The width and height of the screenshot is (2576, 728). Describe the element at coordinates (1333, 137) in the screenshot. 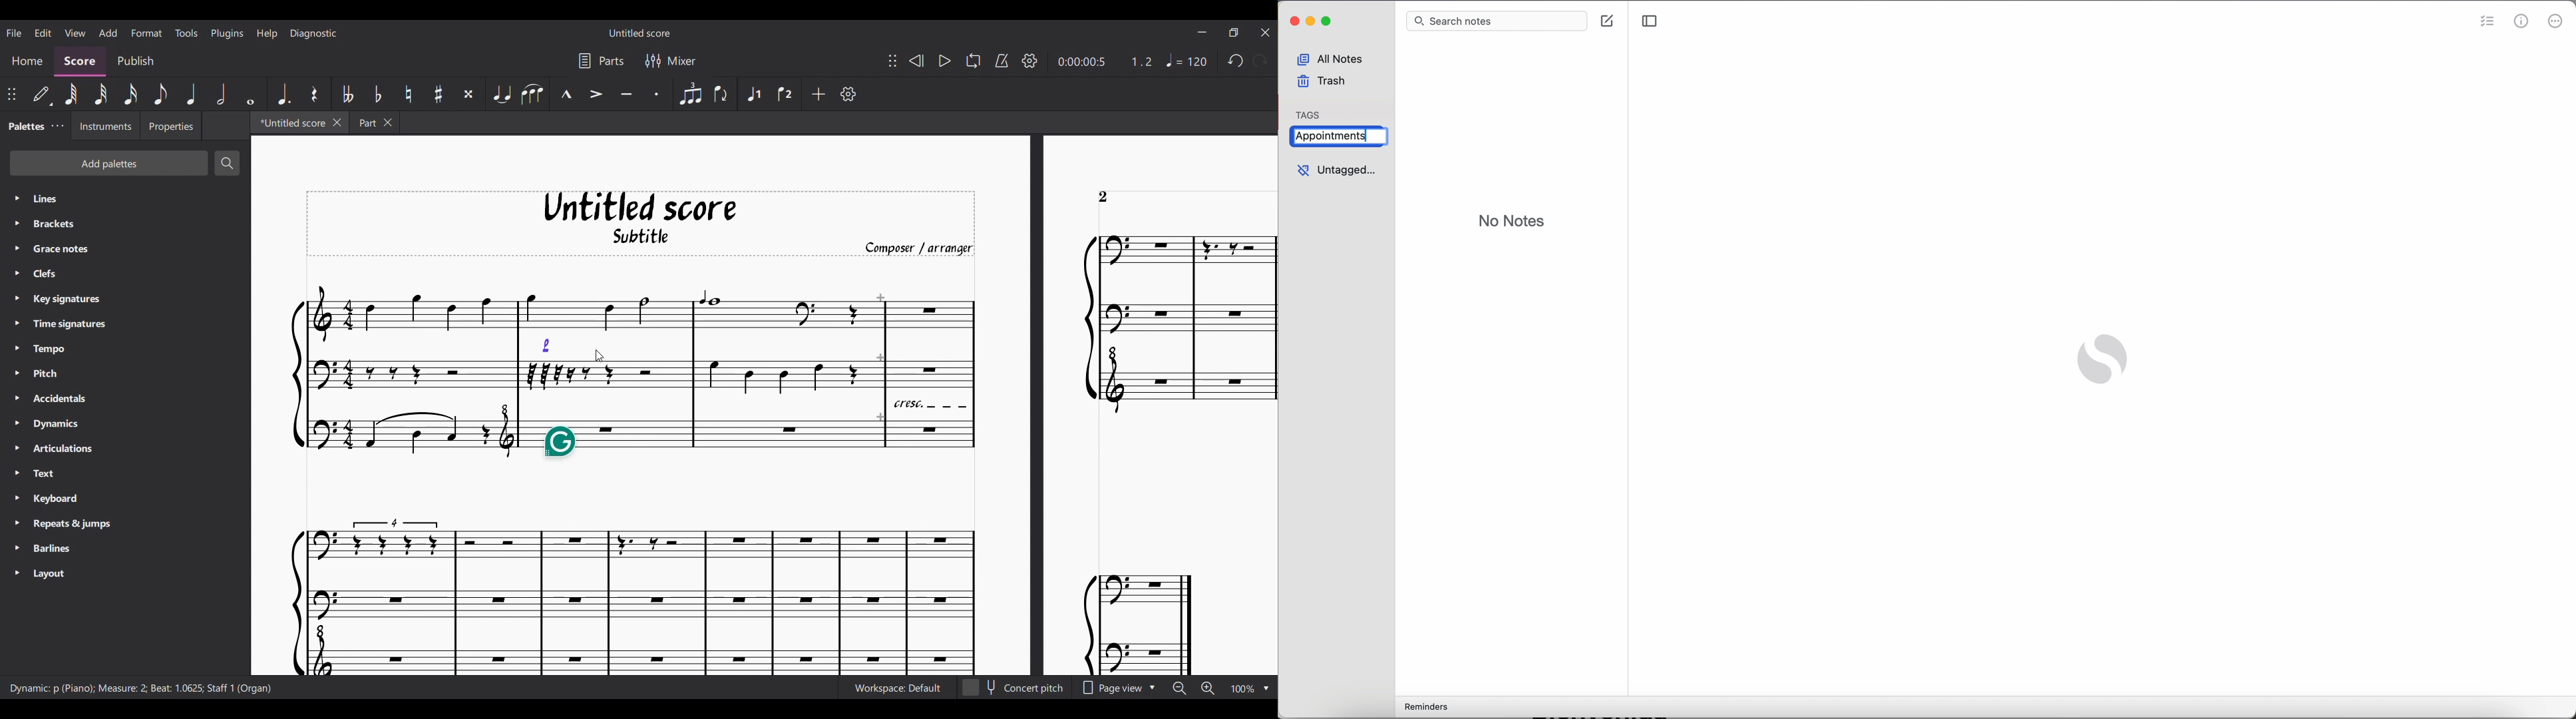

I see `new tag: appointments` at that location.